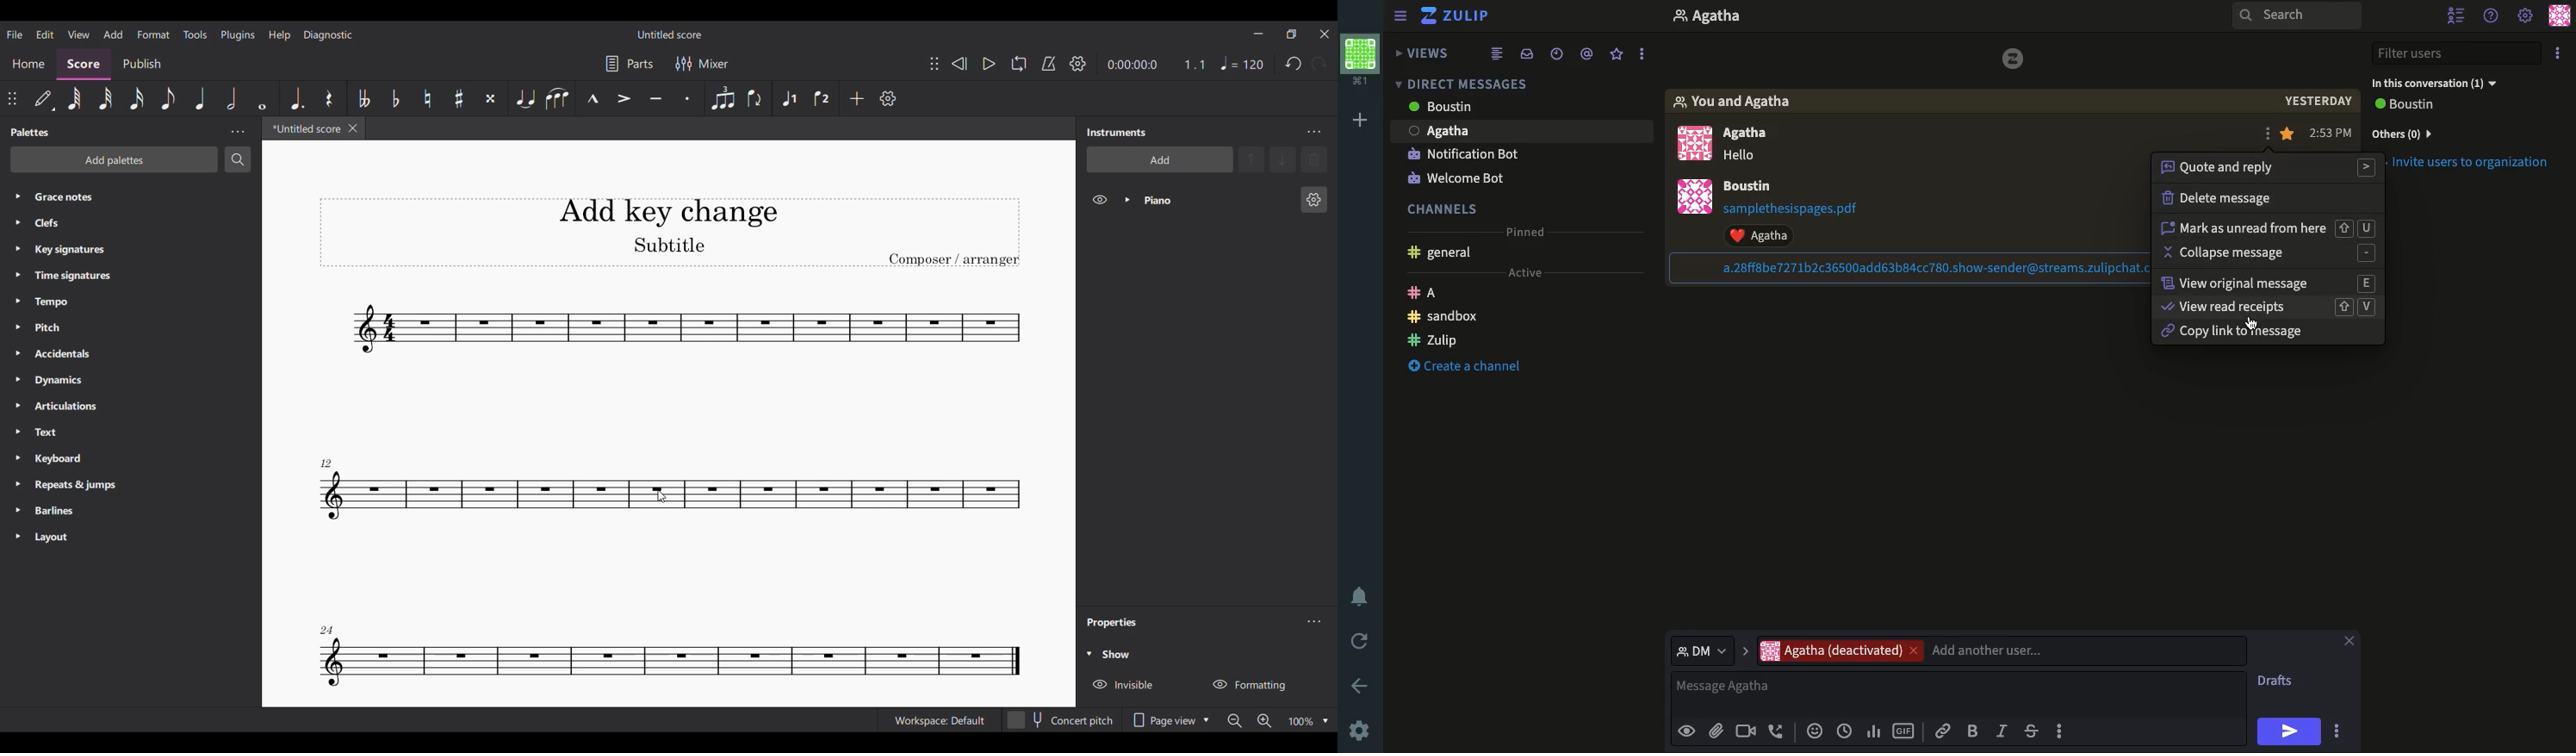  Describe the element at coordinates (1326, 722) in the screenshot. I see `Zoom factor options` at that location.